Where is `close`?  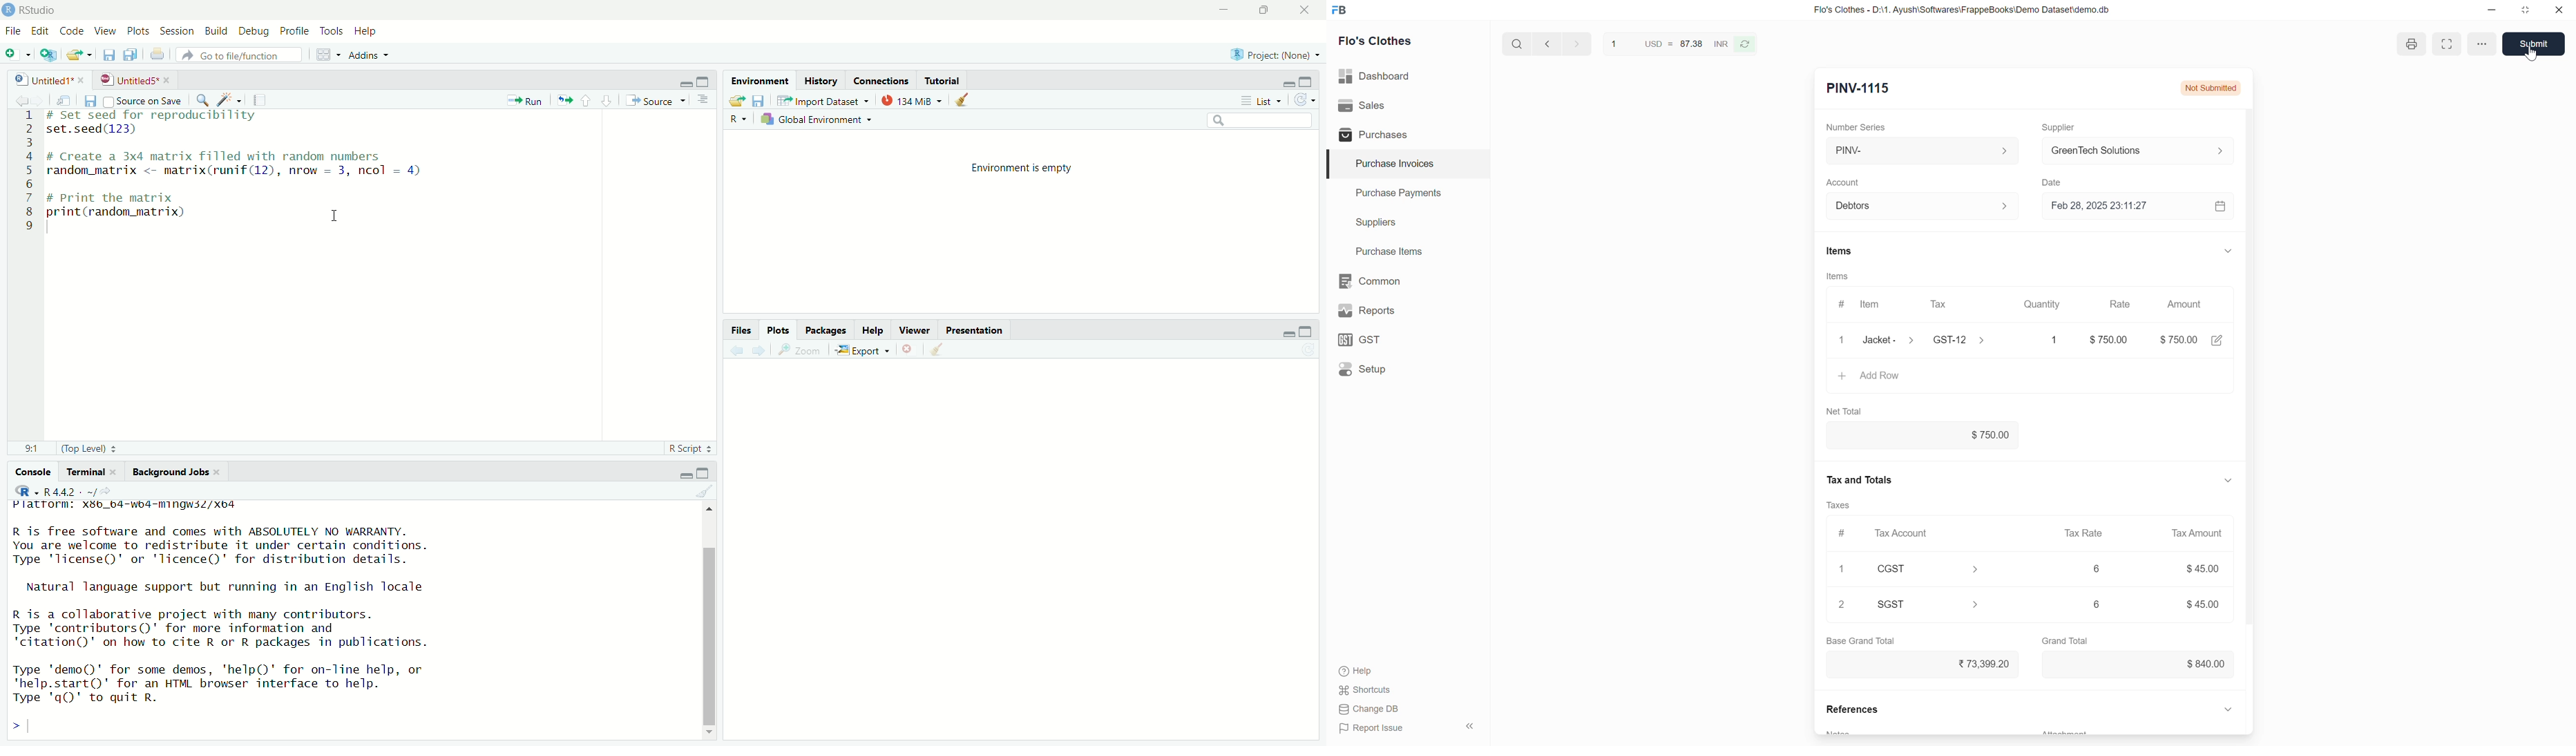 close is located at coordinates (1308, 11).